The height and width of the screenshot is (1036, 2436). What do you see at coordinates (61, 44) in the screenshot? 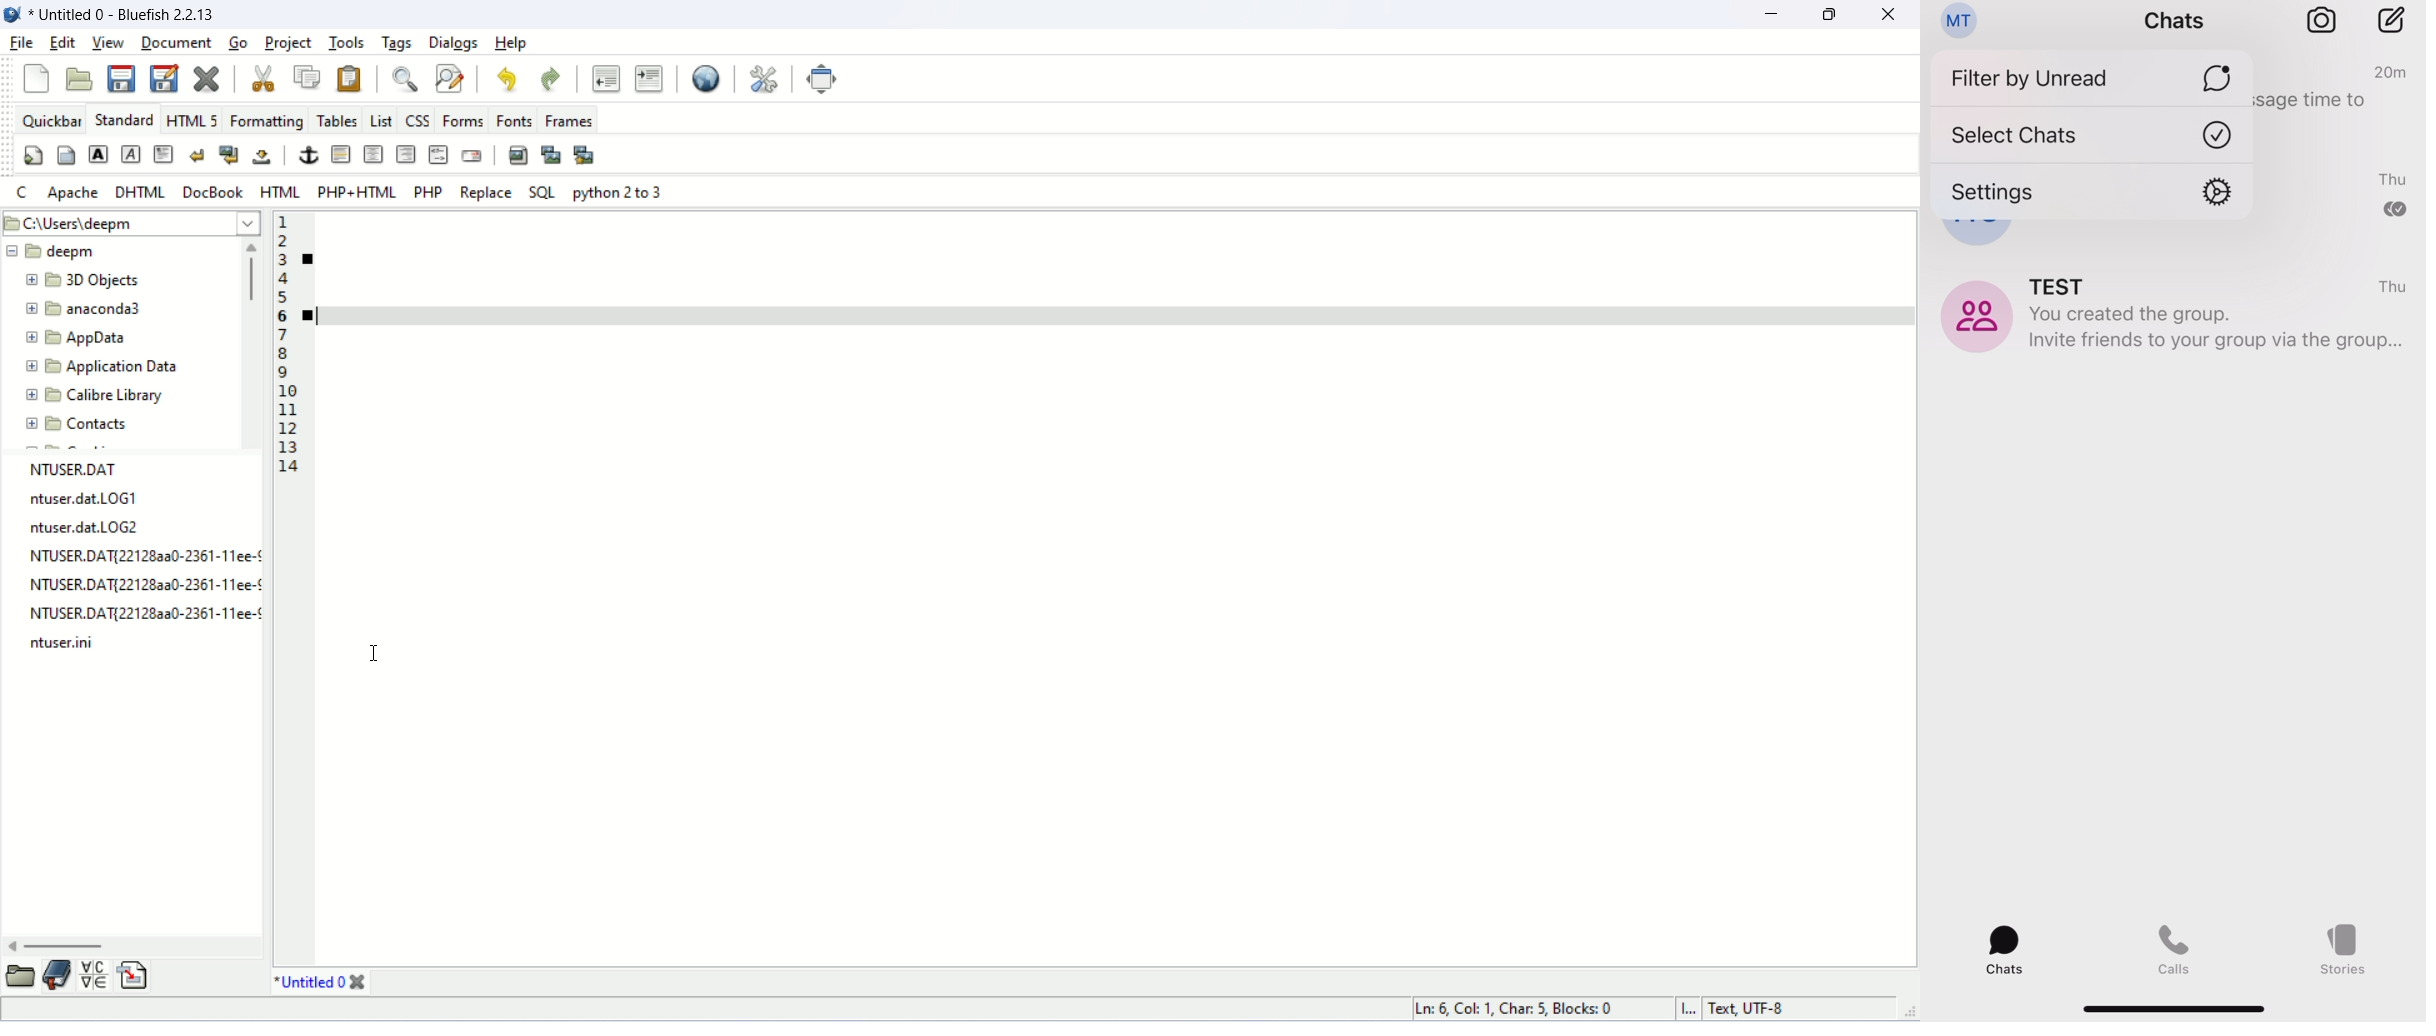
I see `edit` at bounding box center [61, 44].